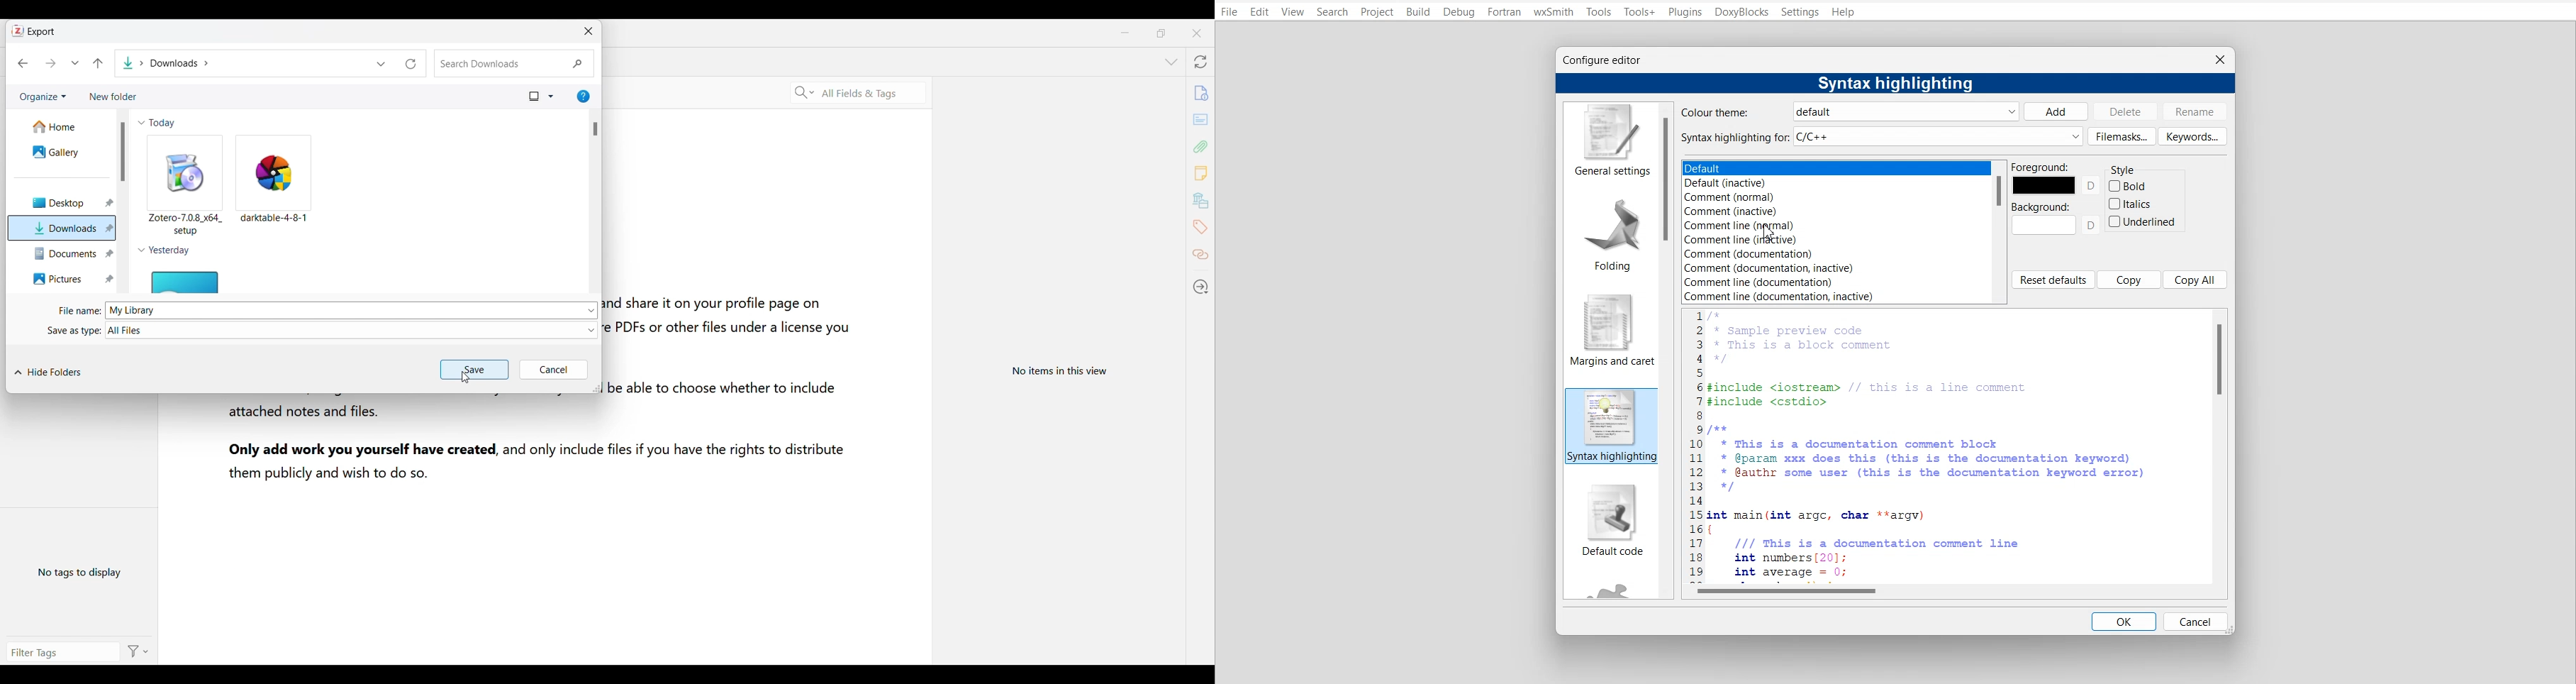  What do you see at coordinates (54, 128) in the screenshot?
I see `Home` at bounding box center [54, 128].